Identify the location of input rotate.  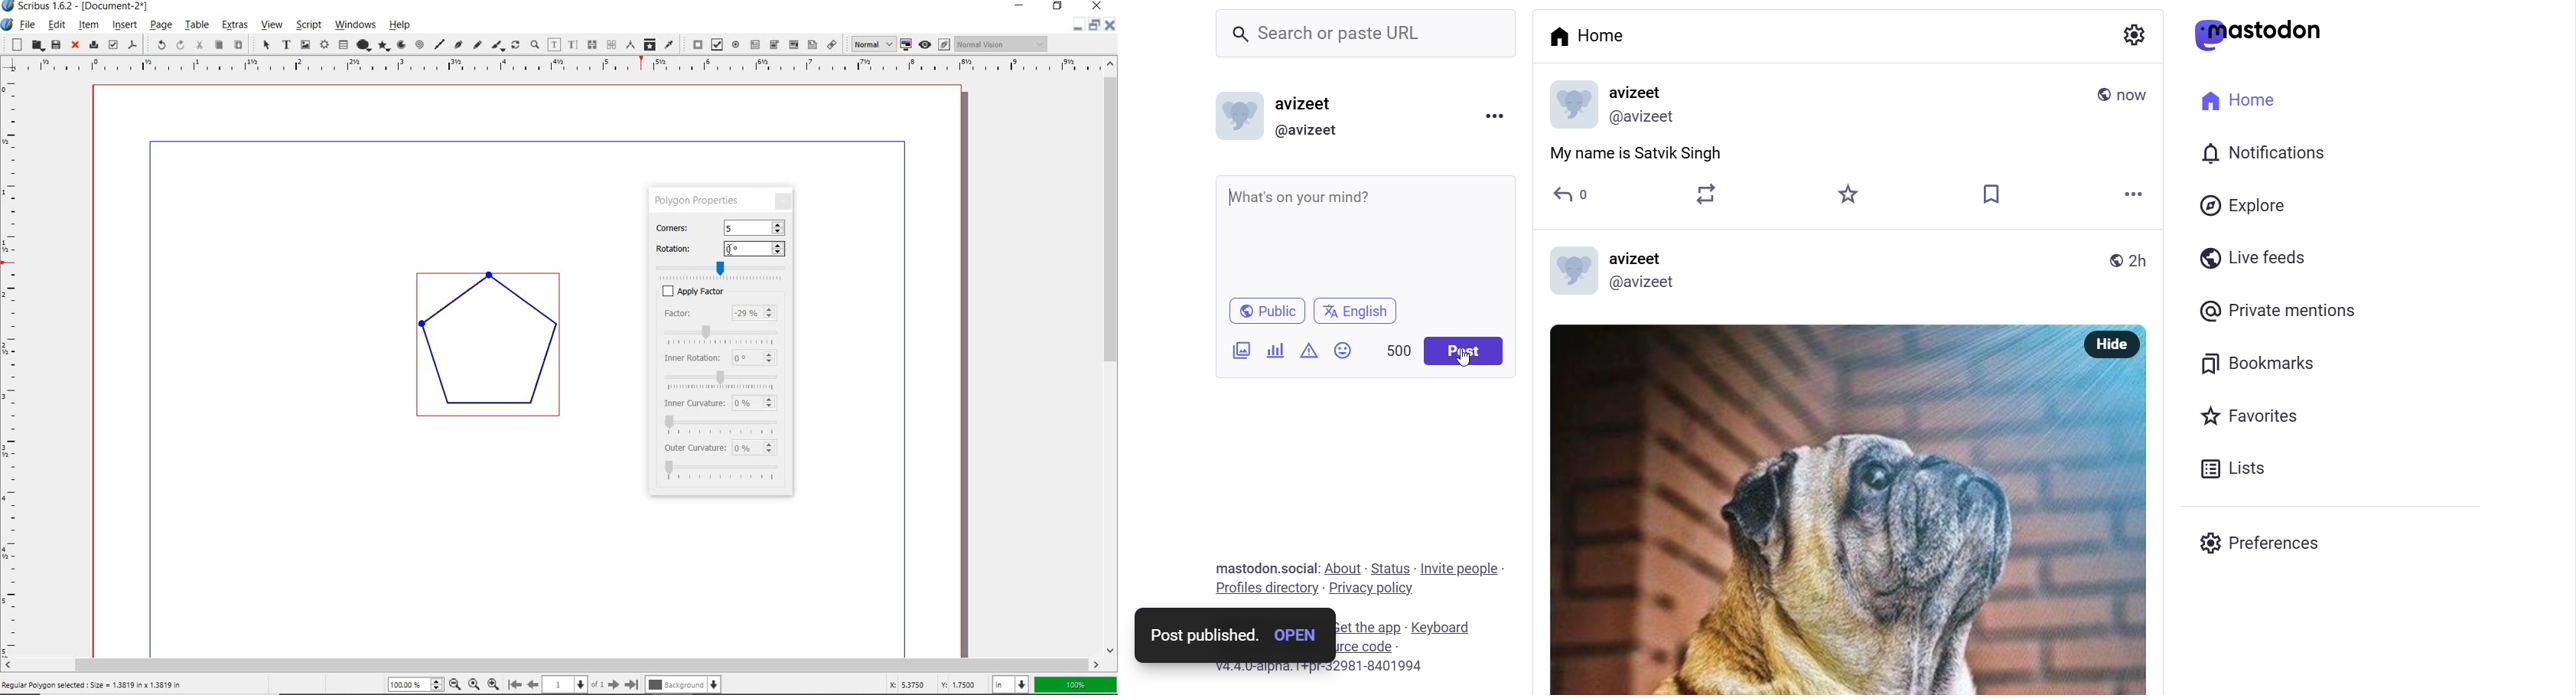
(756, 249).